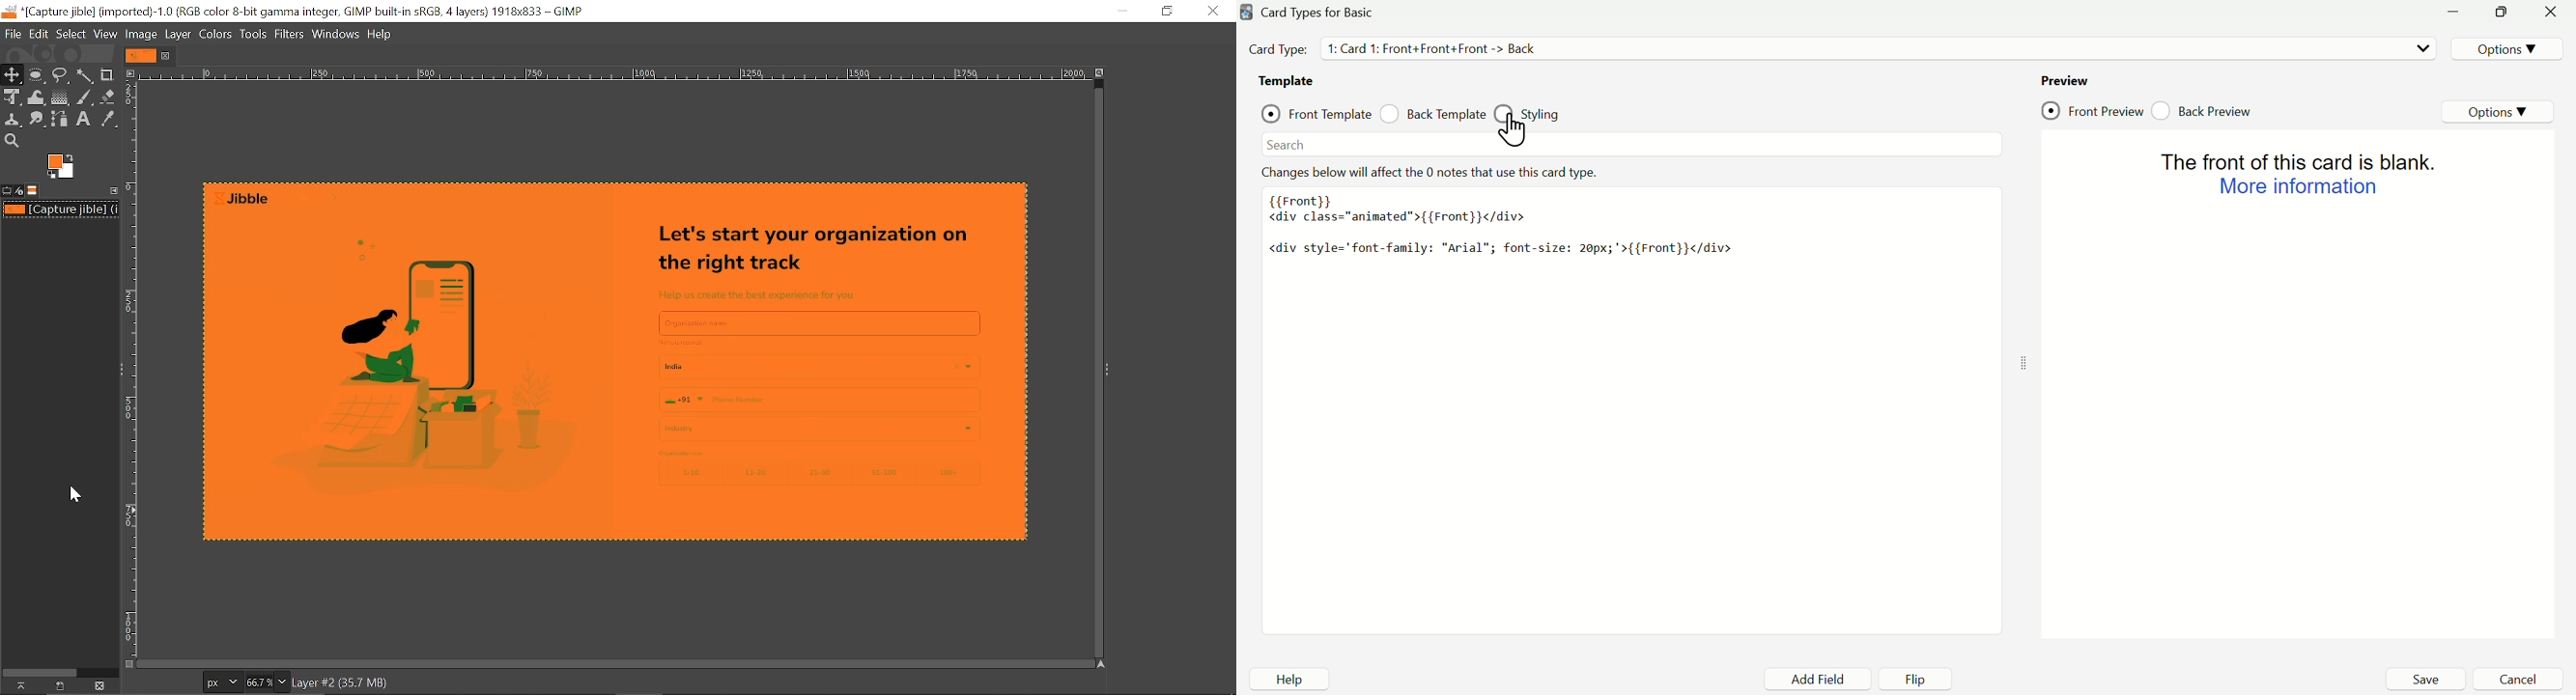  I want to click on Card Type, so click(1324, 13).